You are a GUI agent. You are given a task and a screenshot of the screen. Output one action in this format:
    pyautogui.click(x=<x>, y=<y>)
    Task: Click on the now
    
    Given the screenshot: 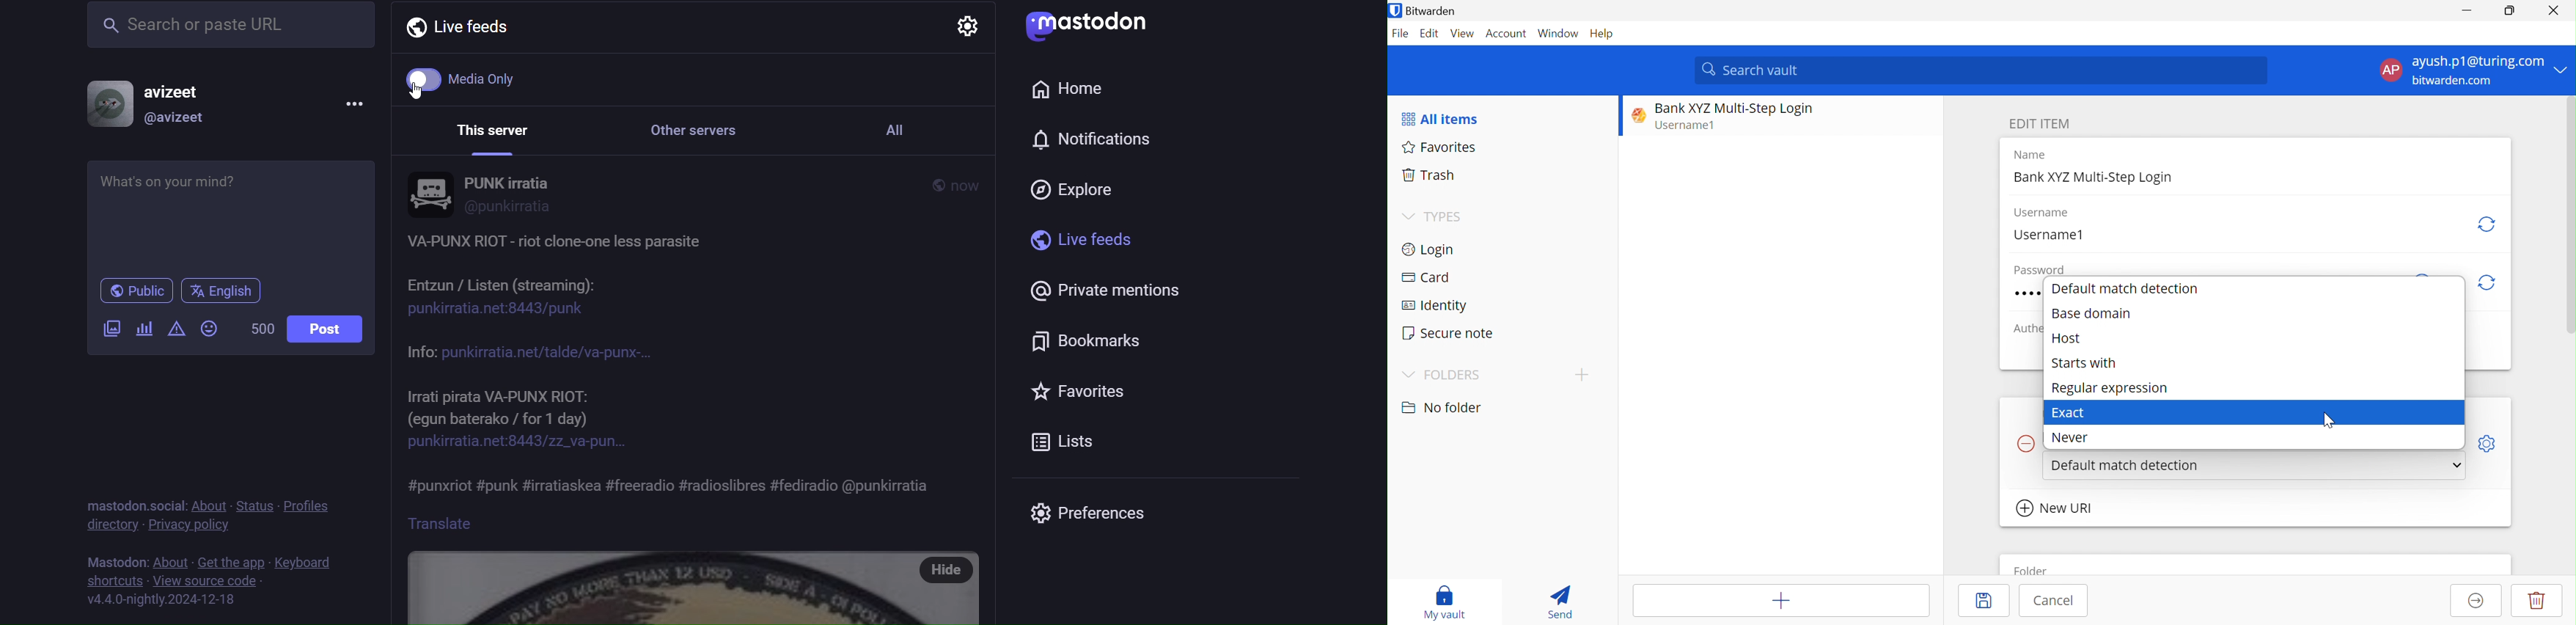 What is the action you would take?
    pyautogui.click(x=968, y=186)
    